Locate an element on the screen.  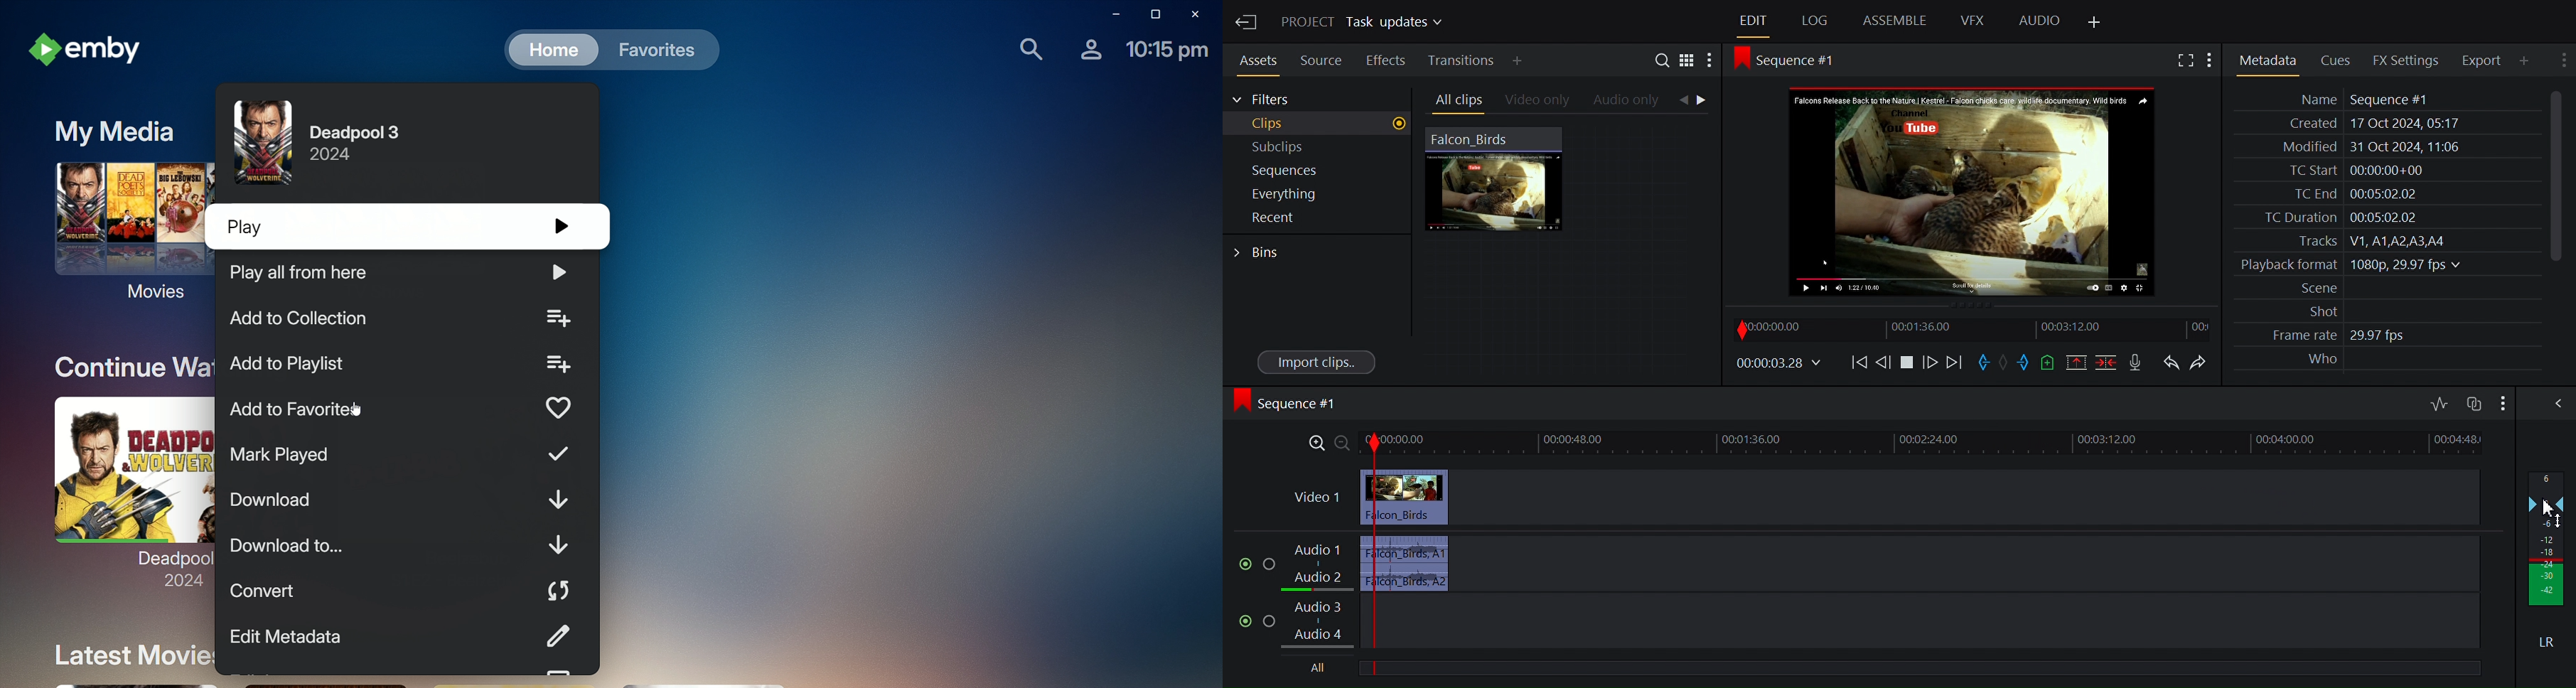
Sources is located at coordinates (1319, 61).